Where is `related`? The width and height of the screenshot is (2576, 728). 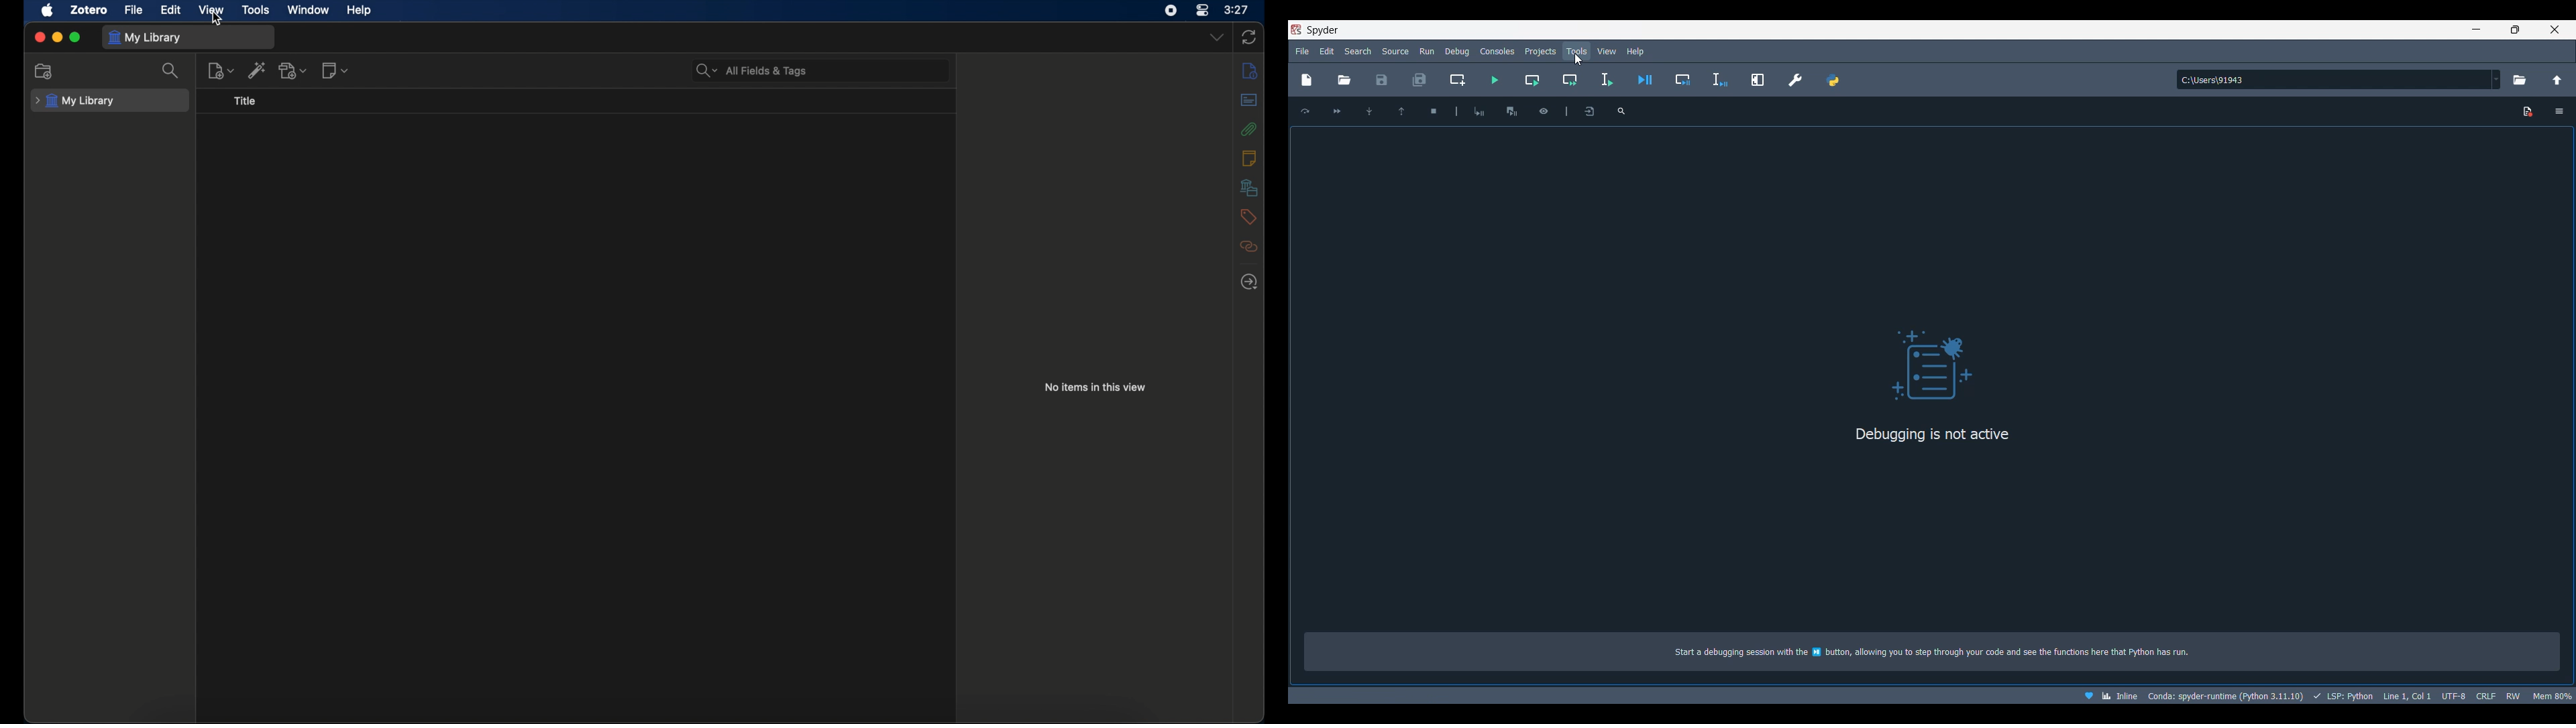
related is located at coordinates (1249, 245).